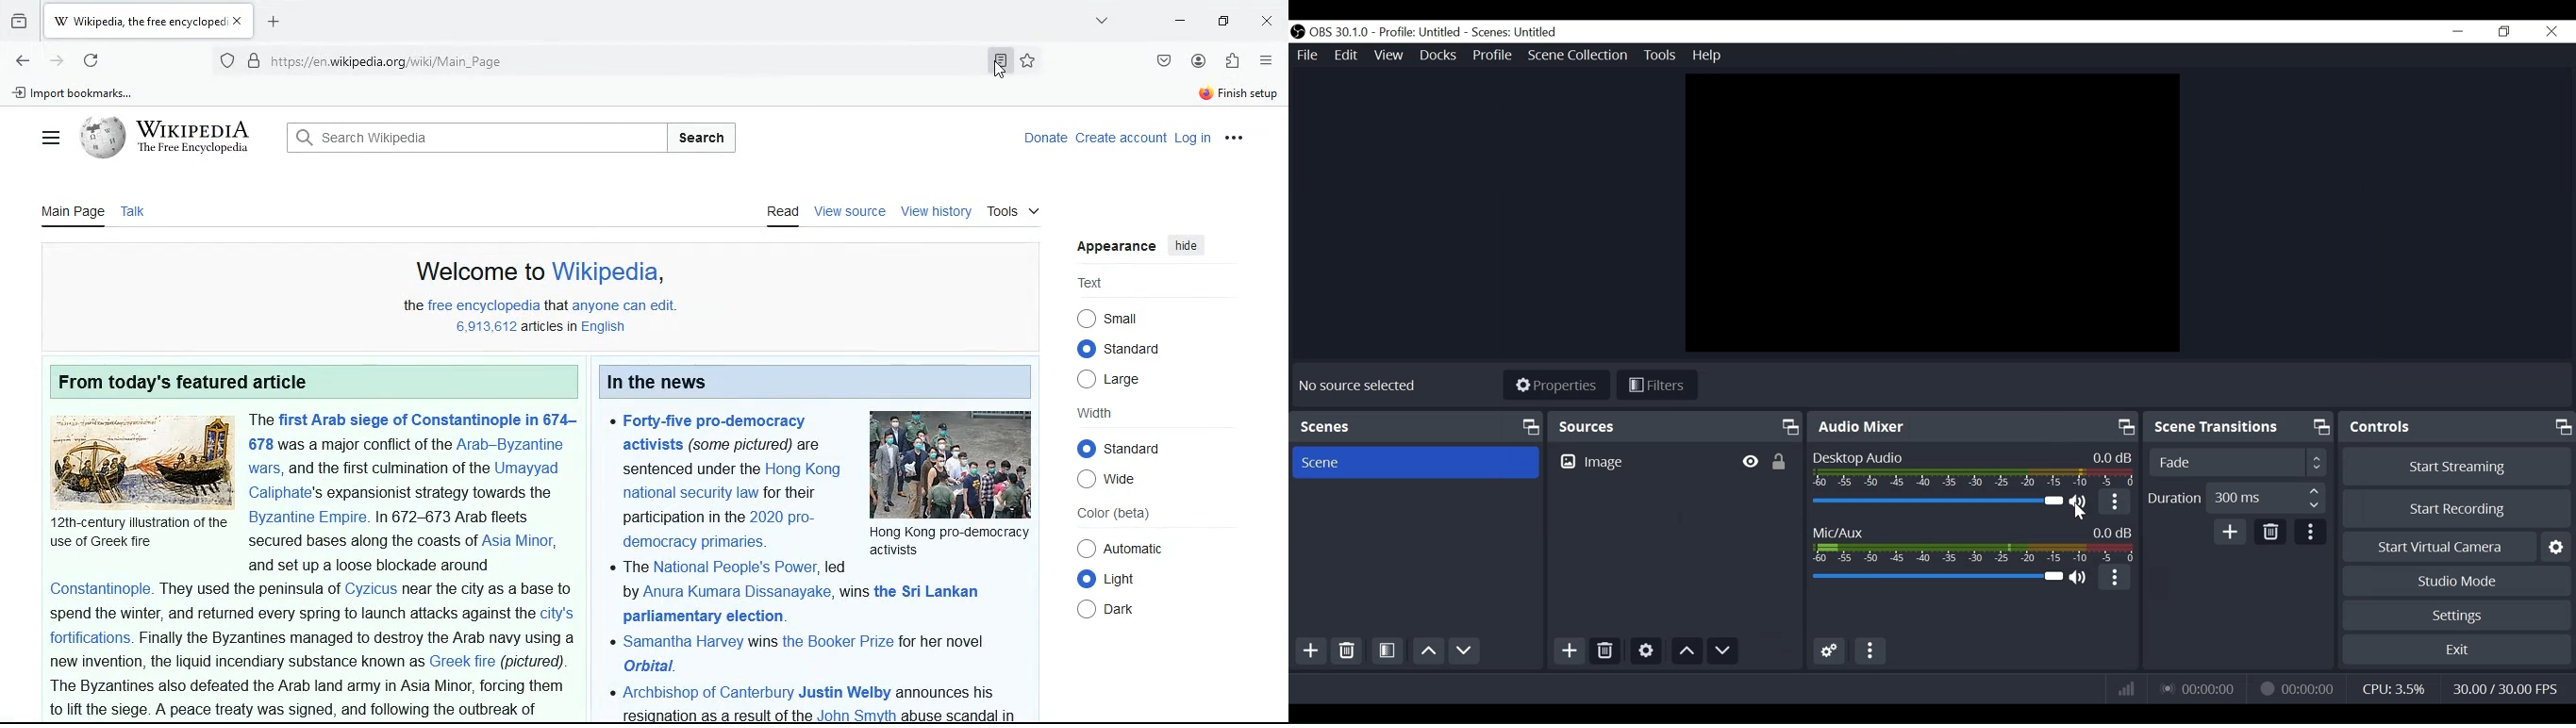 The width and height of the screenshot is (2576, 728). I want to click on Hide/Display, so click(1753, 462).